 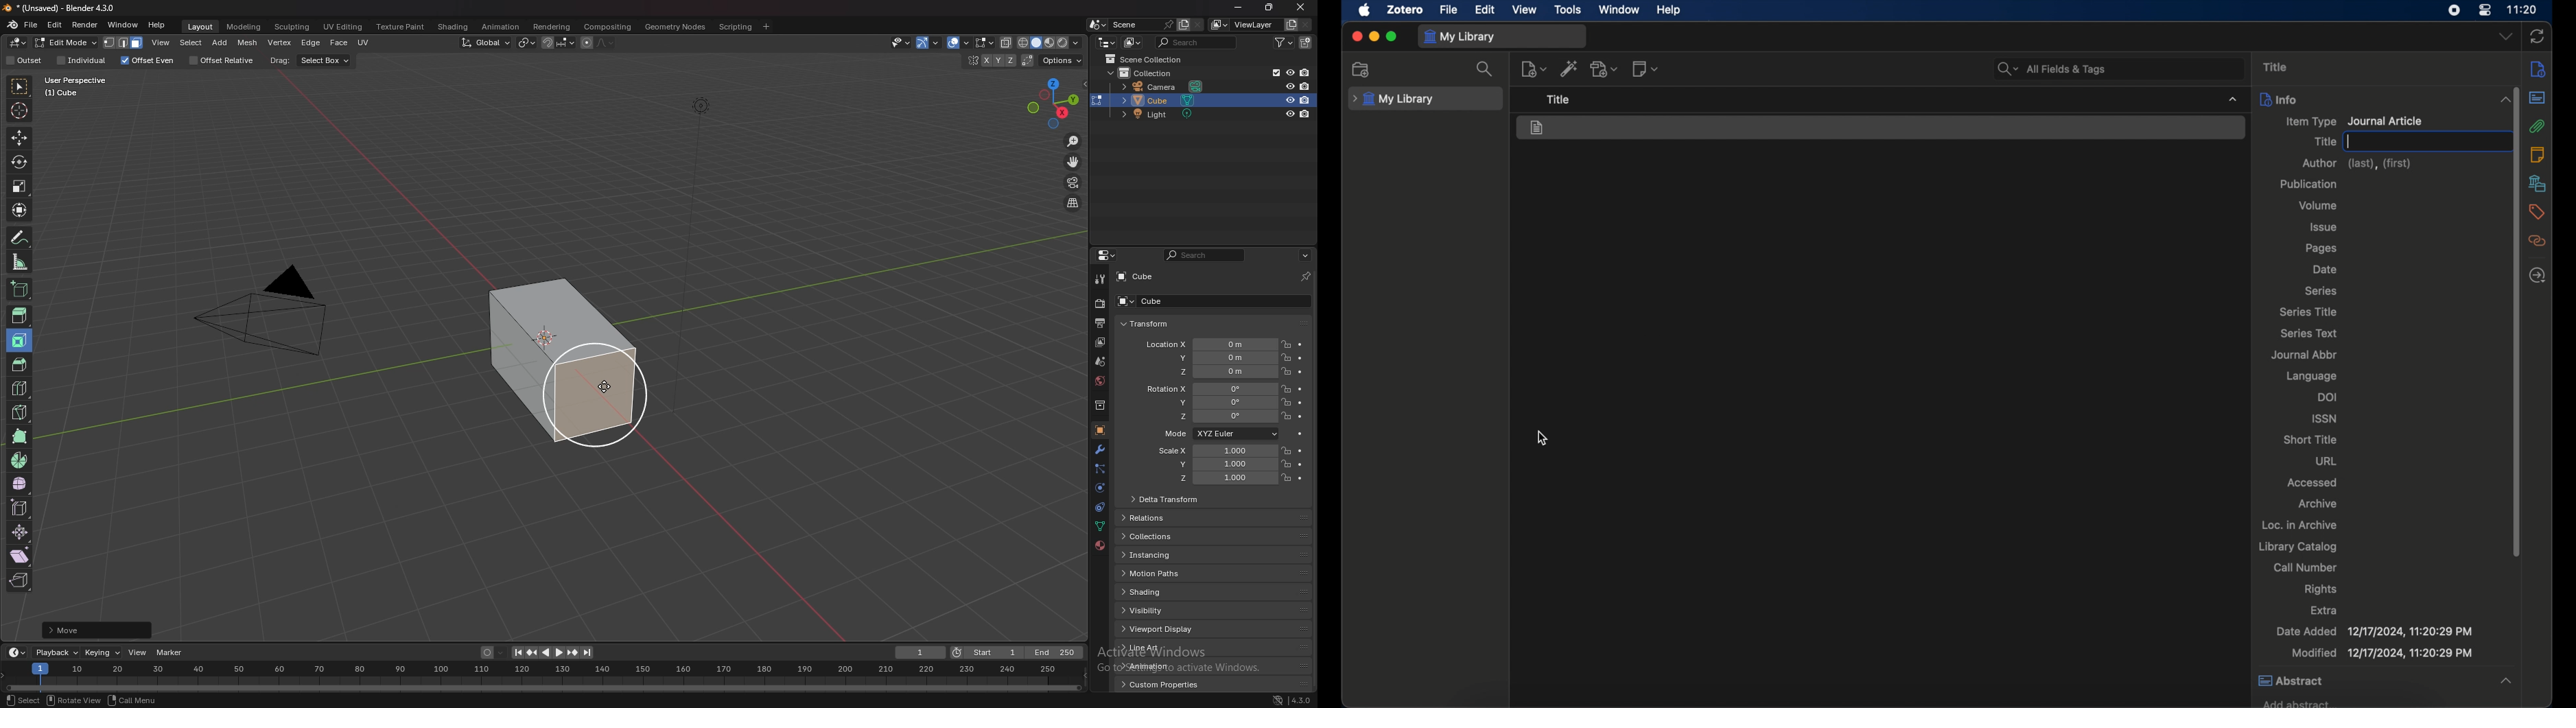 What do you see at coordinates (2329, 397) in the screenshot?
I see `doi` at bounding box center [2329, 397].